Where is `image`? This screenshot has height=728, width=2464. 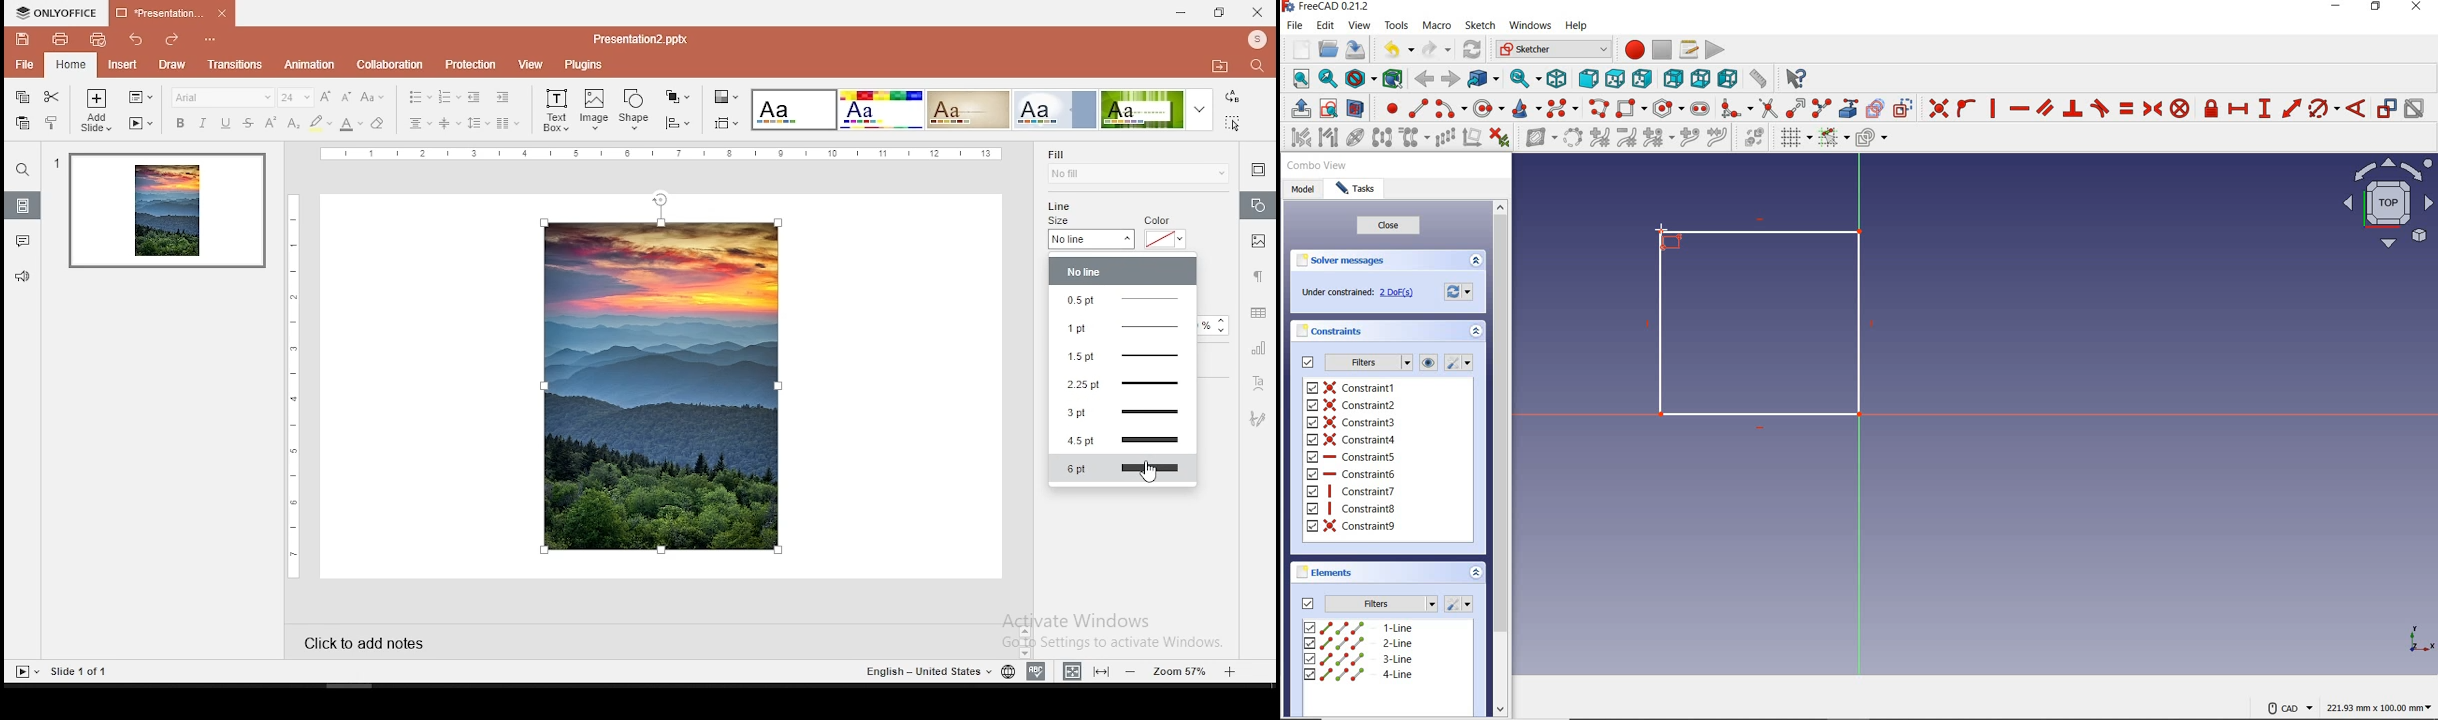 image is located at coordinates (594, 109).